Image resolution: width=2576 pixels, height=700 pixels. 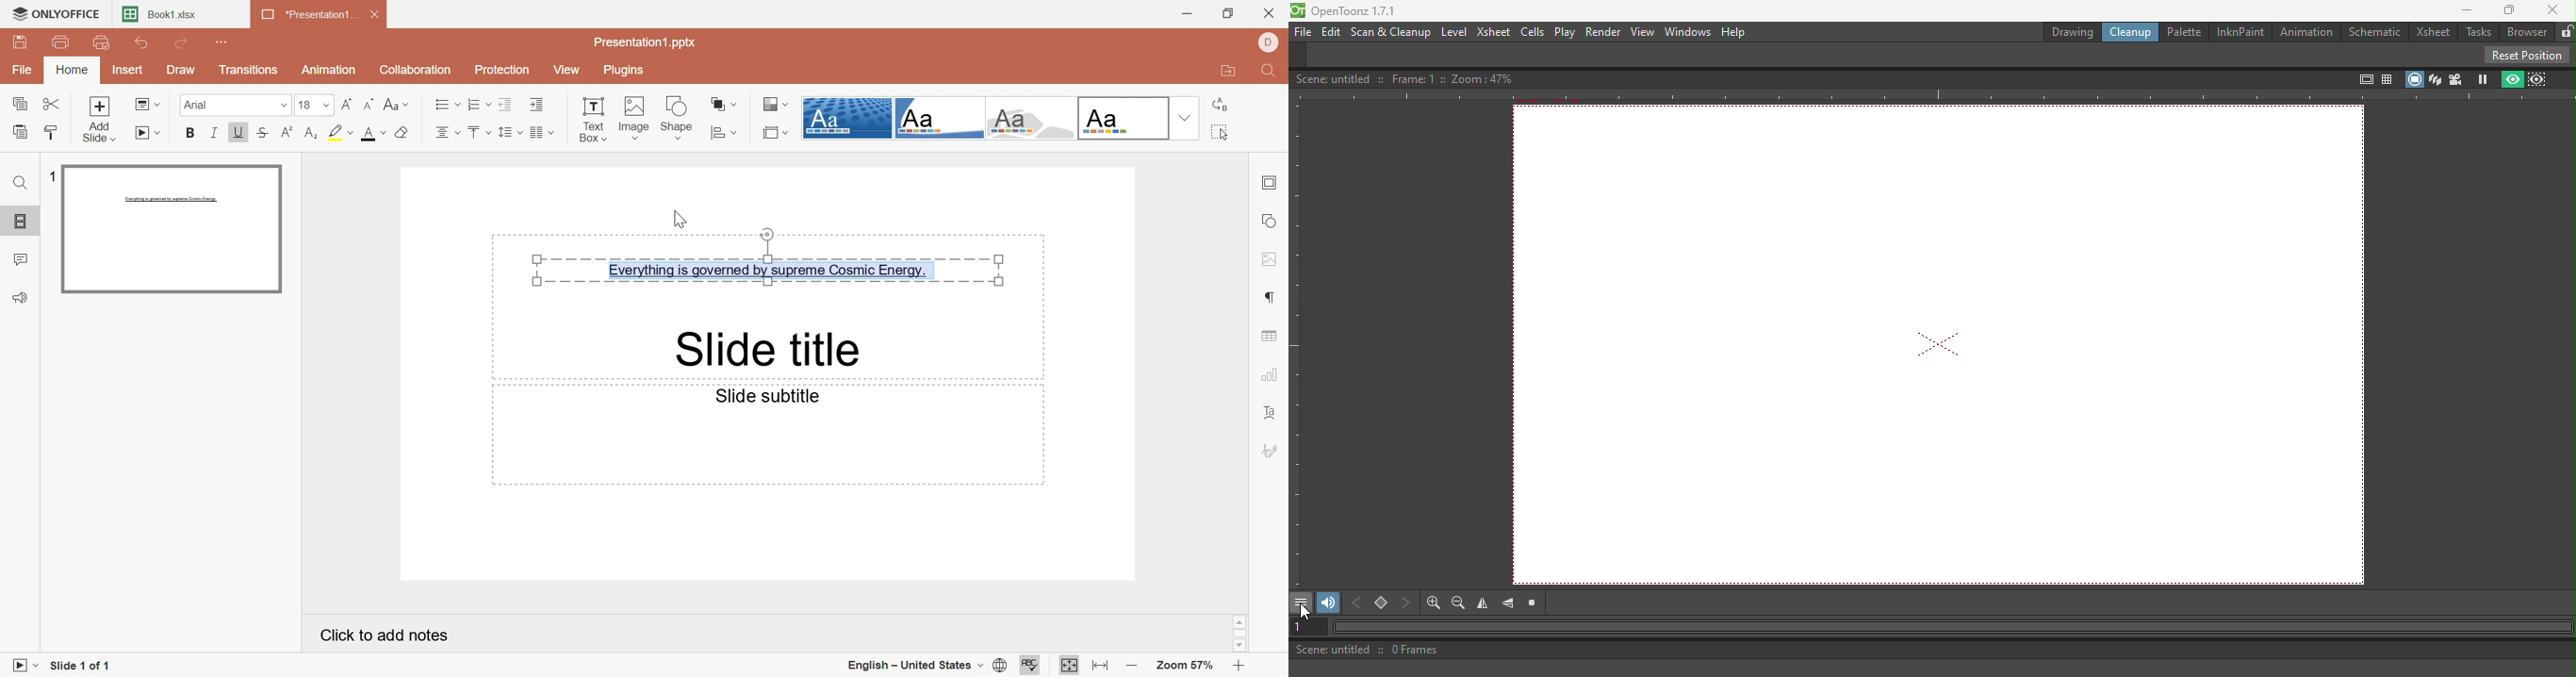 I want to click on 1, so click(x=50, y=176).